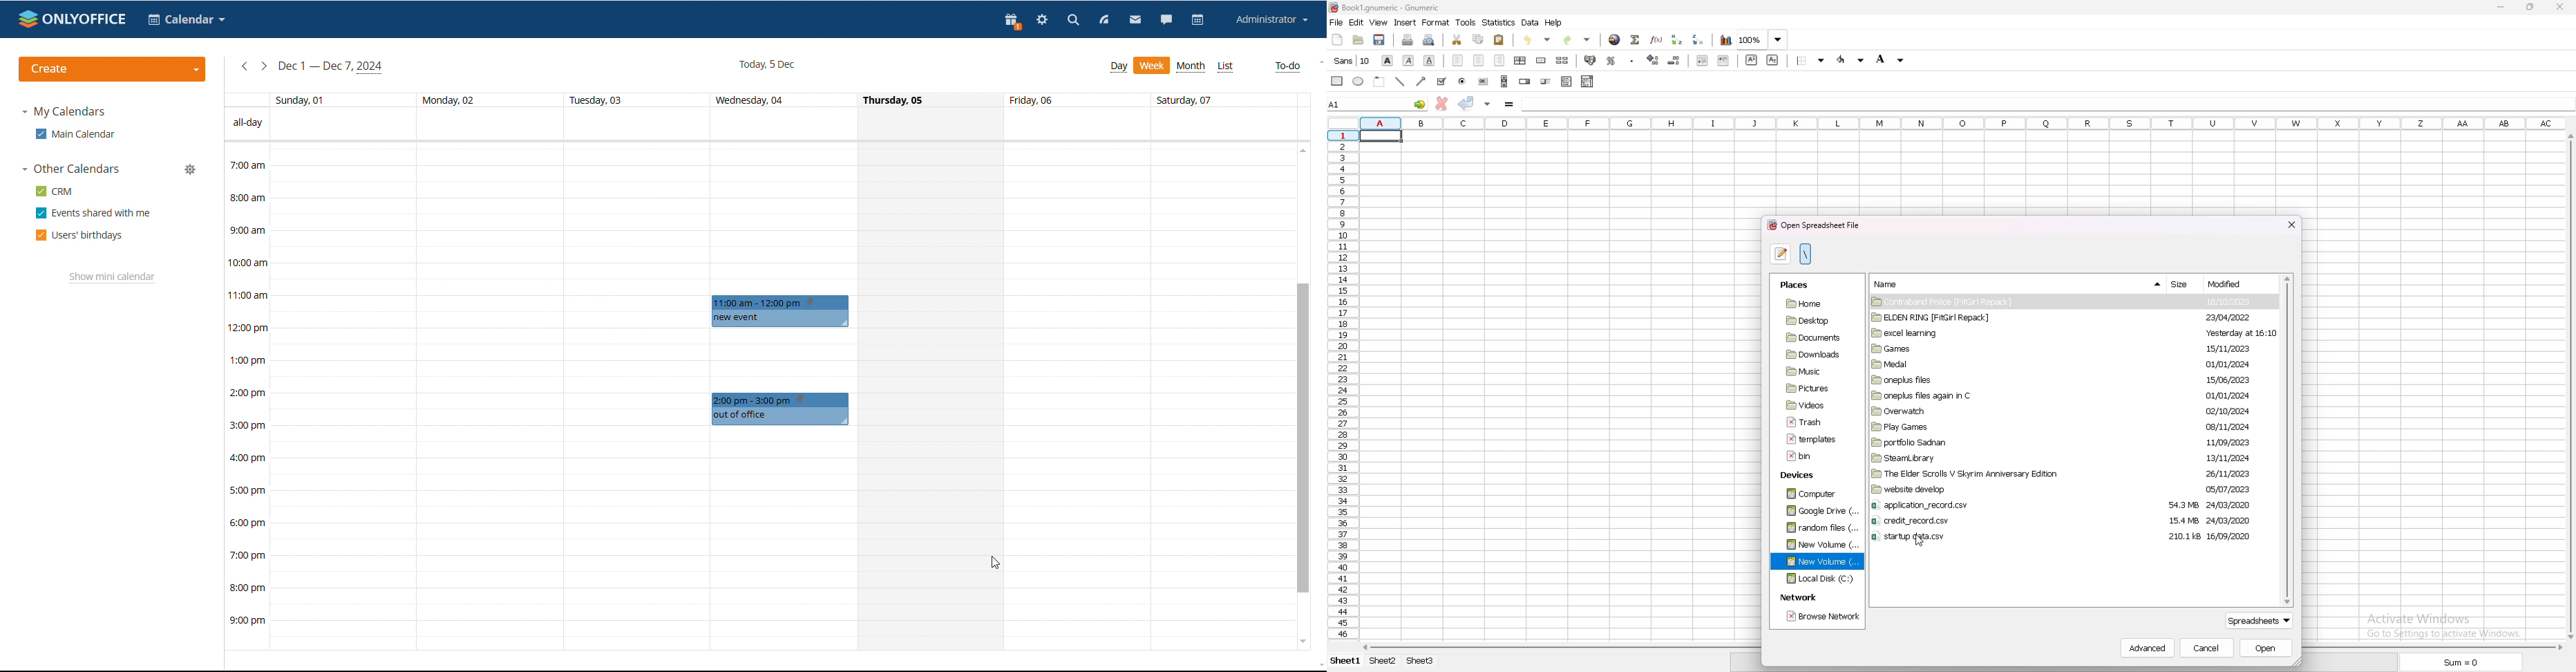 The image size is (2576, 672). I want to click on 25/11/2023, so click(2224, 473).